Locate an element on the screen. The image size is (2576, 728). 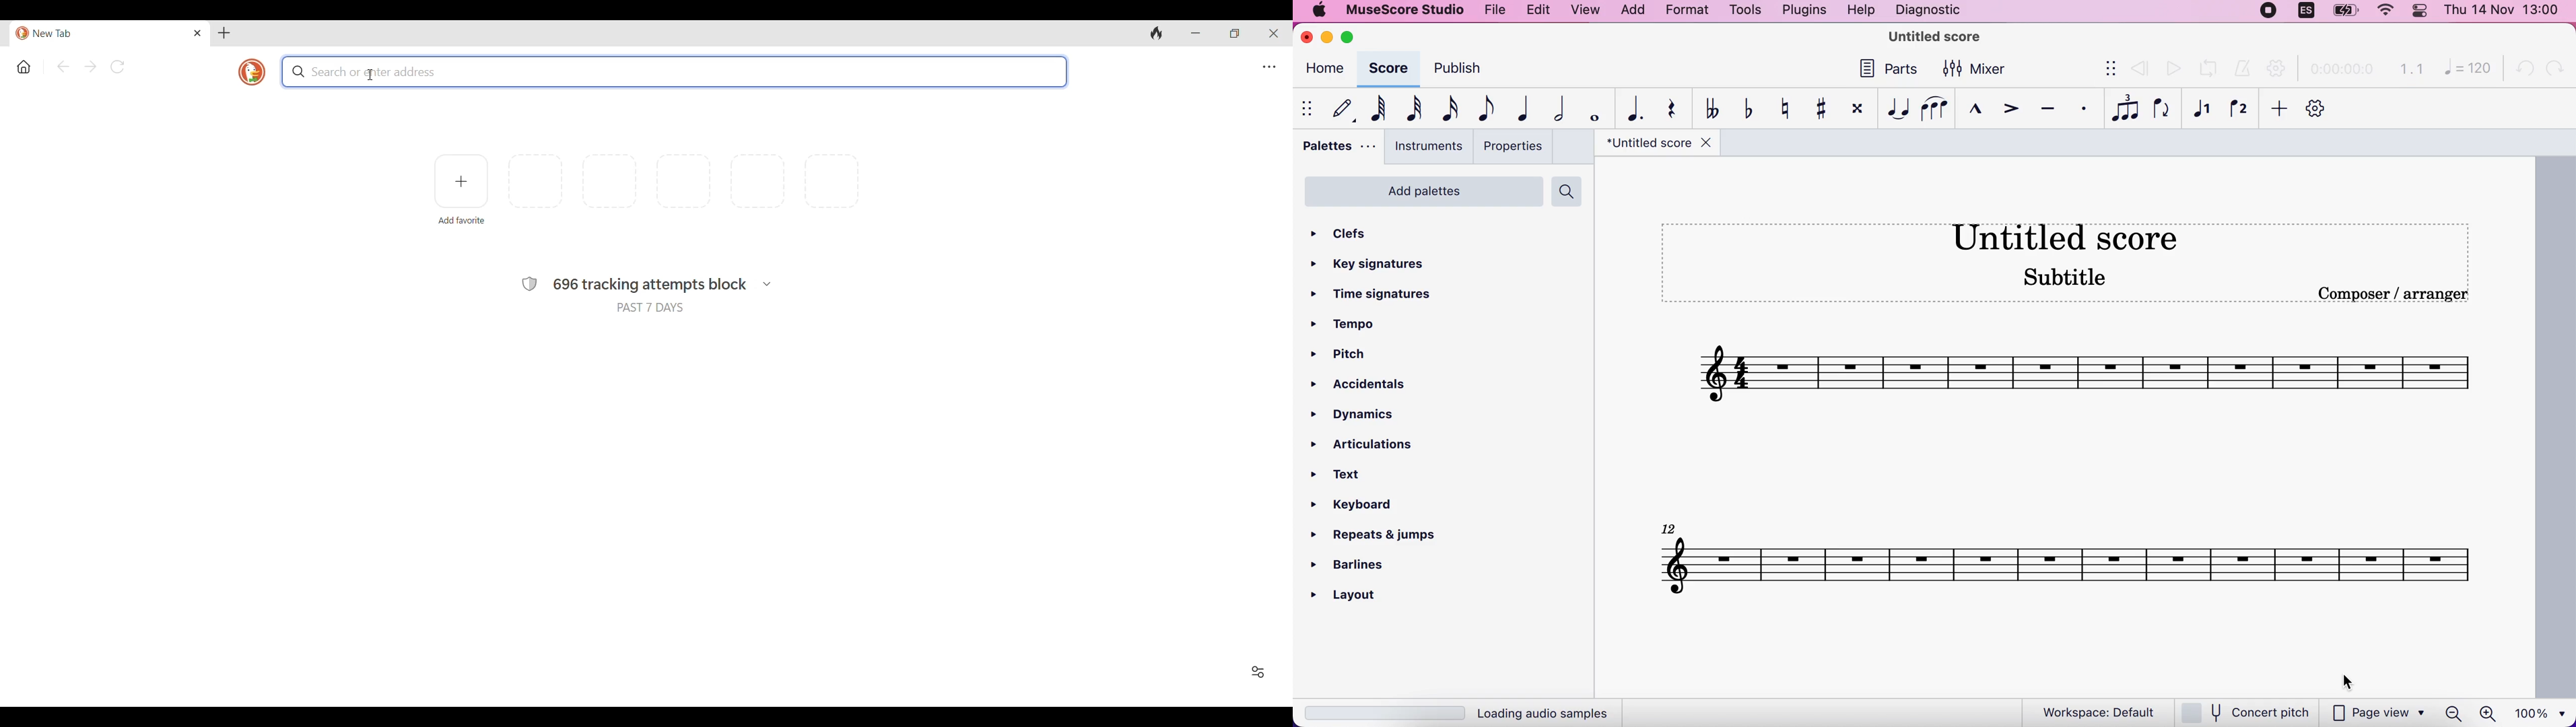
play is located at coordinates (2173, 67).